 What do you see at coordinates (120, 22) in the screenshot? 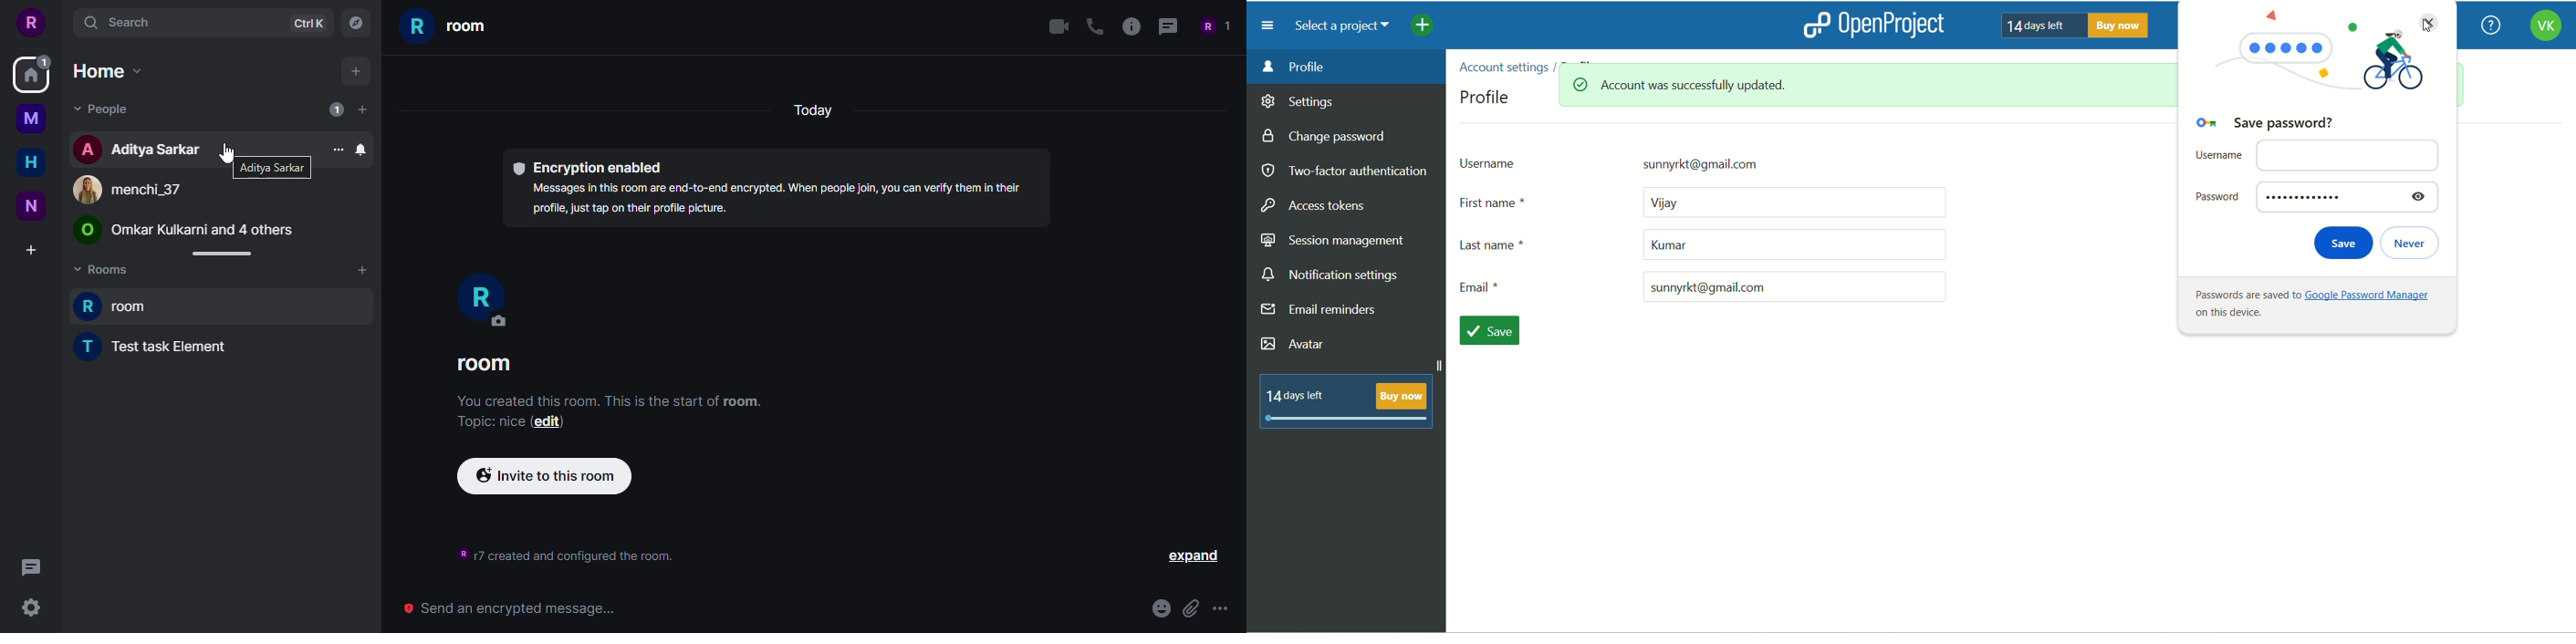
I see `search` at bounding box center [120, 22].